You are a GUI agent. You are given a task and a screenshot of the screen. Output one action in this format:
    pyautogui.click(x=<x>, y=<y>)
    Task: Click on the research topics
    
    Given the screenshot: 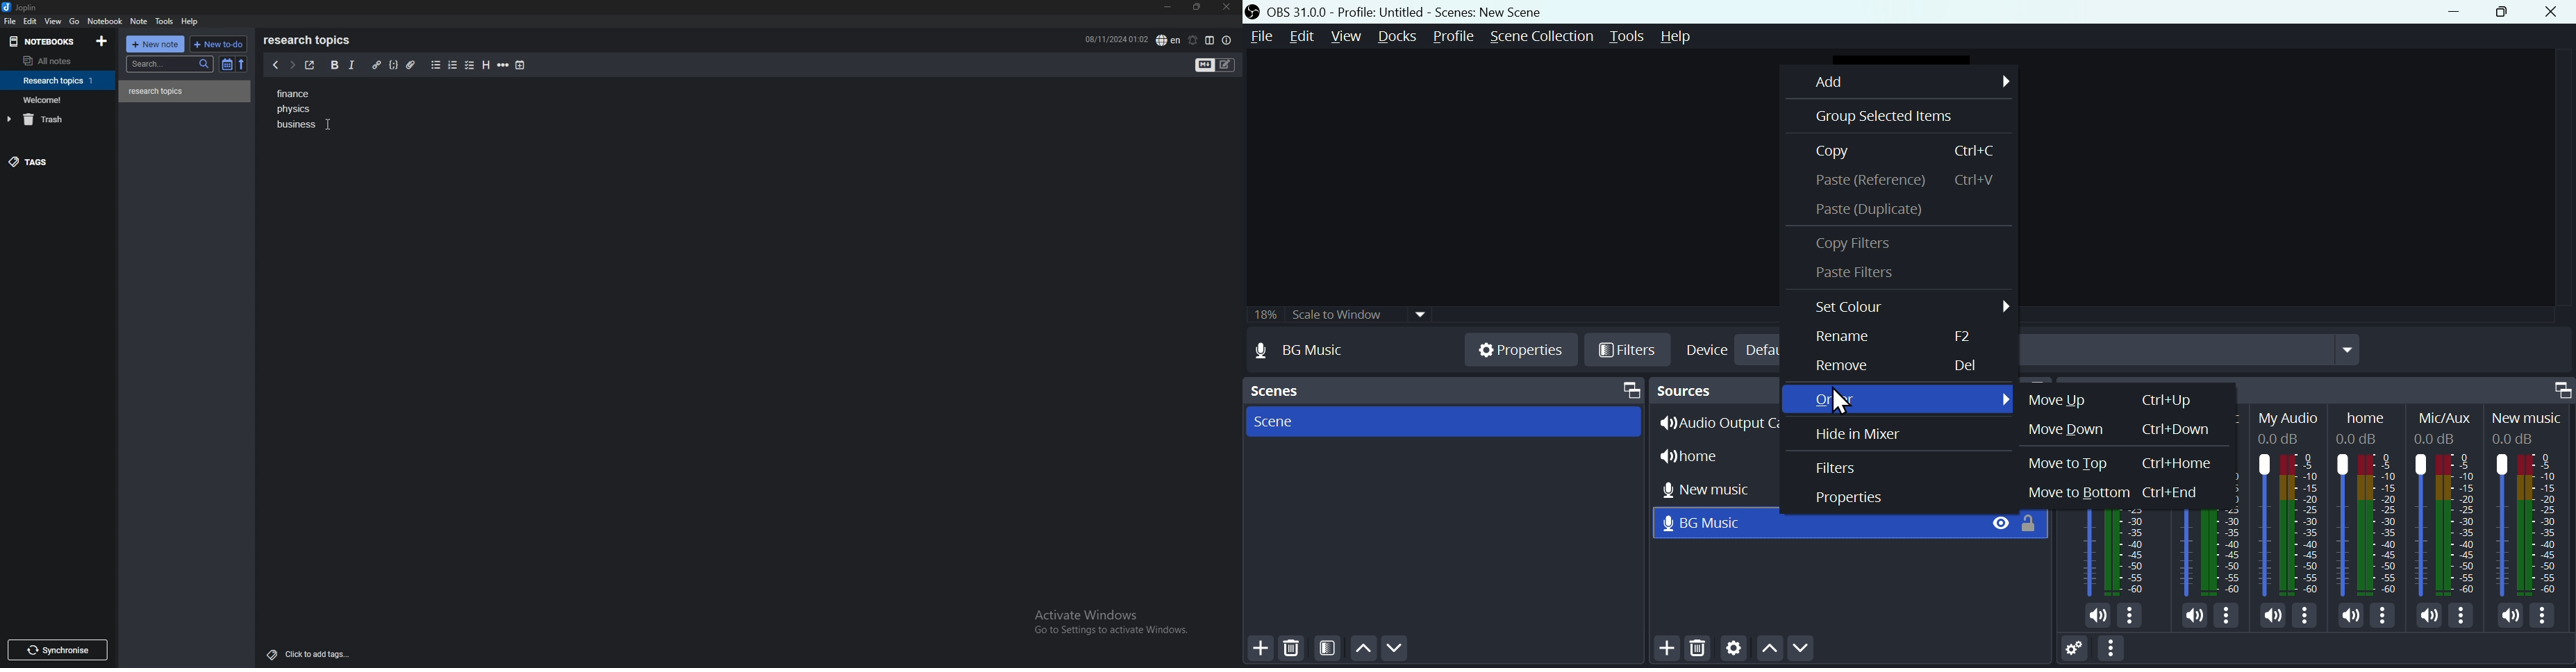 What is the action you would take?
    pyautogui.click(x=309, y=40)
    